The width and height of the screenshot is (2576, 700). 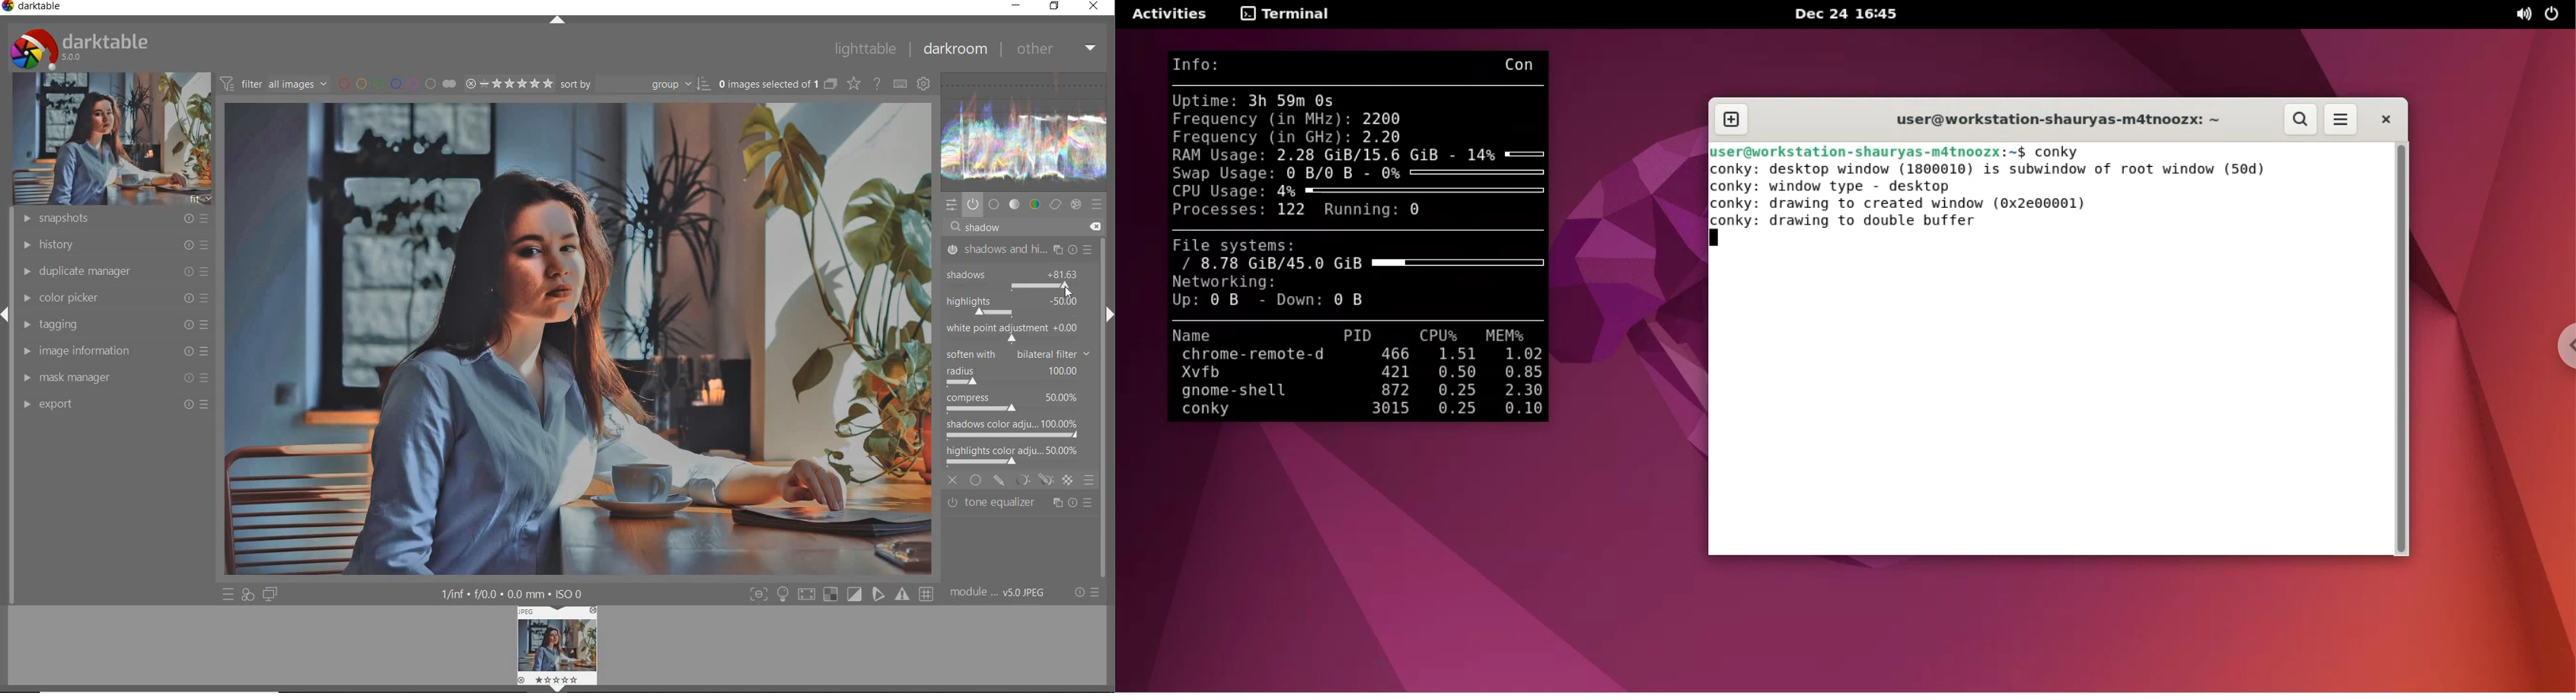 I want to click on reset or presets & preferences , so click(x=1086, y=592).